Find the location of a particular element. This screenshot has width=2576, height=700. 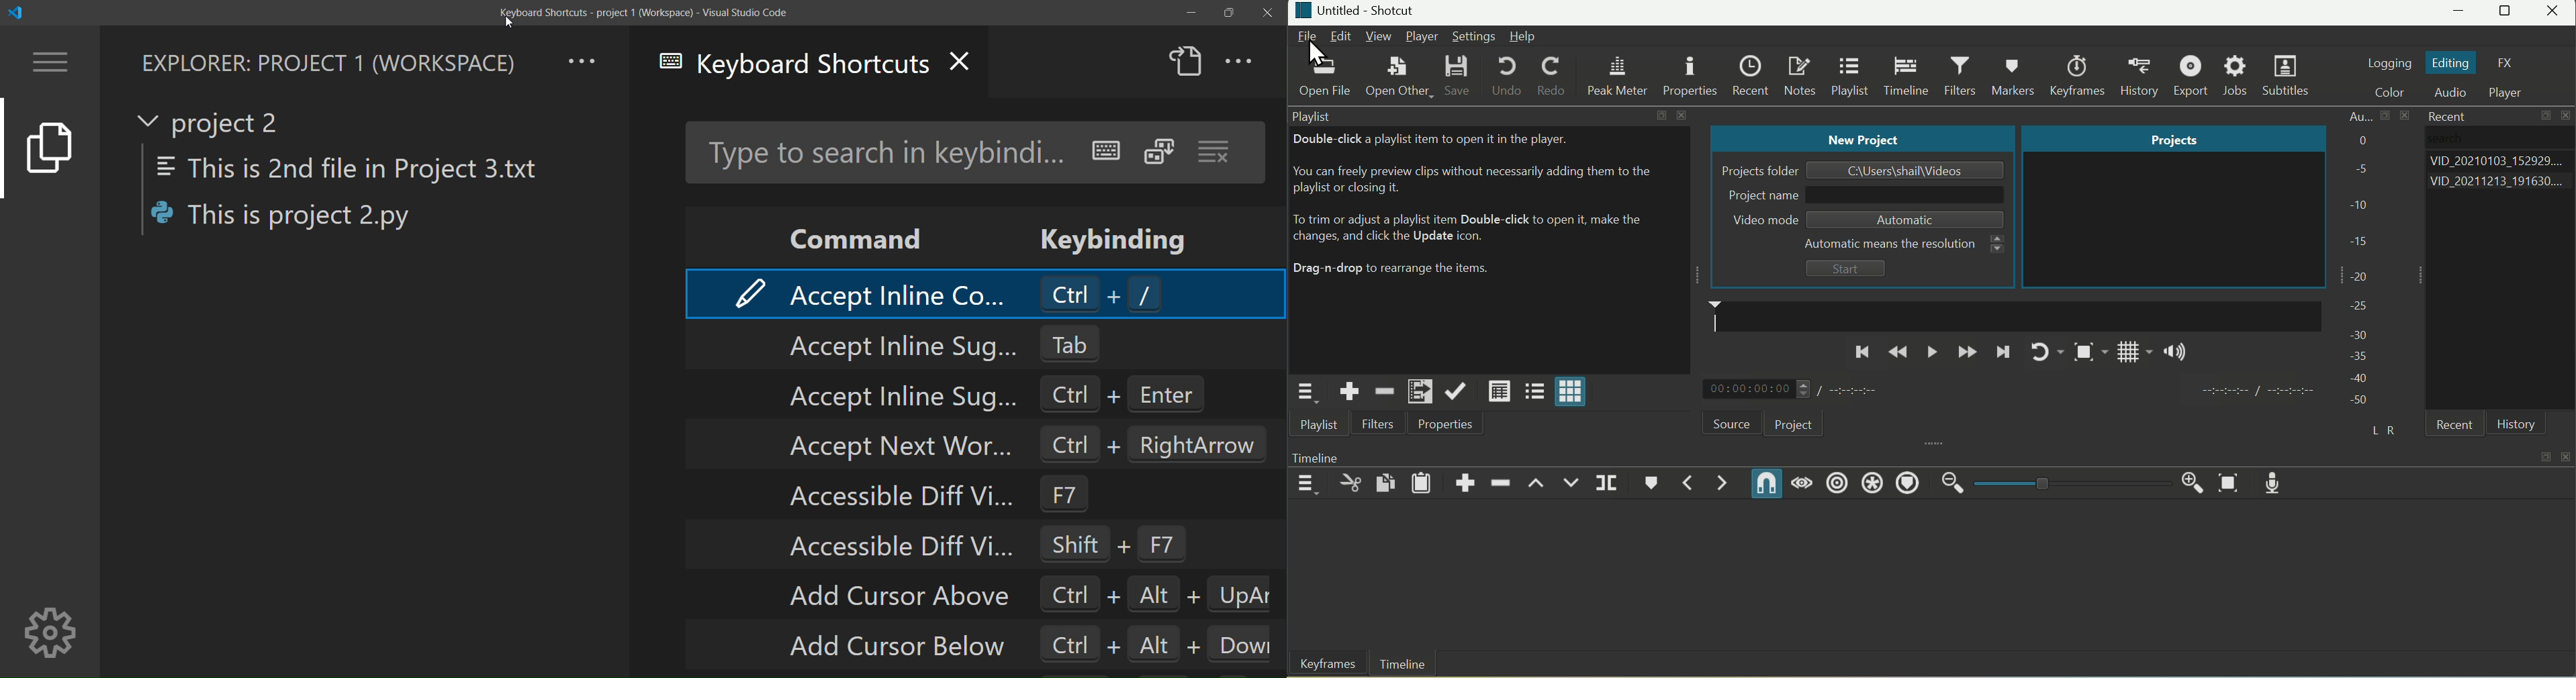

Filters is located at coordinates (1962, 77).